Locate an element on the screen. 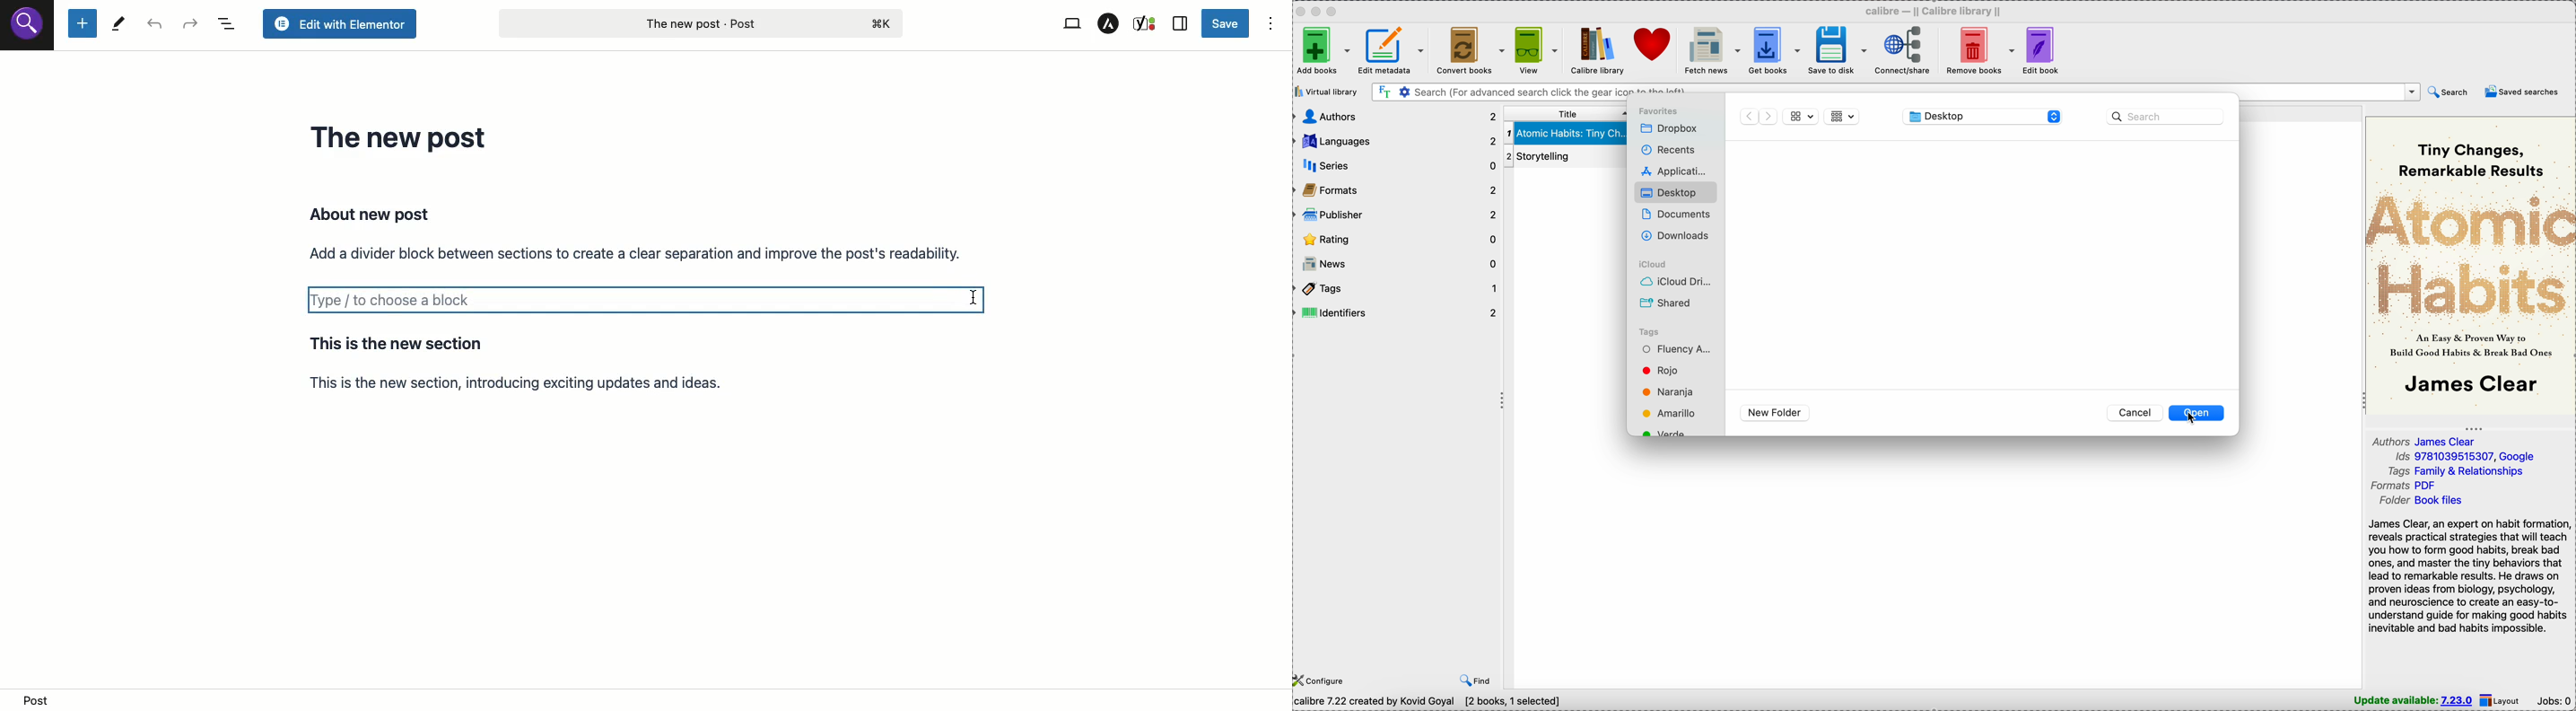  Desktop is located at coordinates (1675, 192).